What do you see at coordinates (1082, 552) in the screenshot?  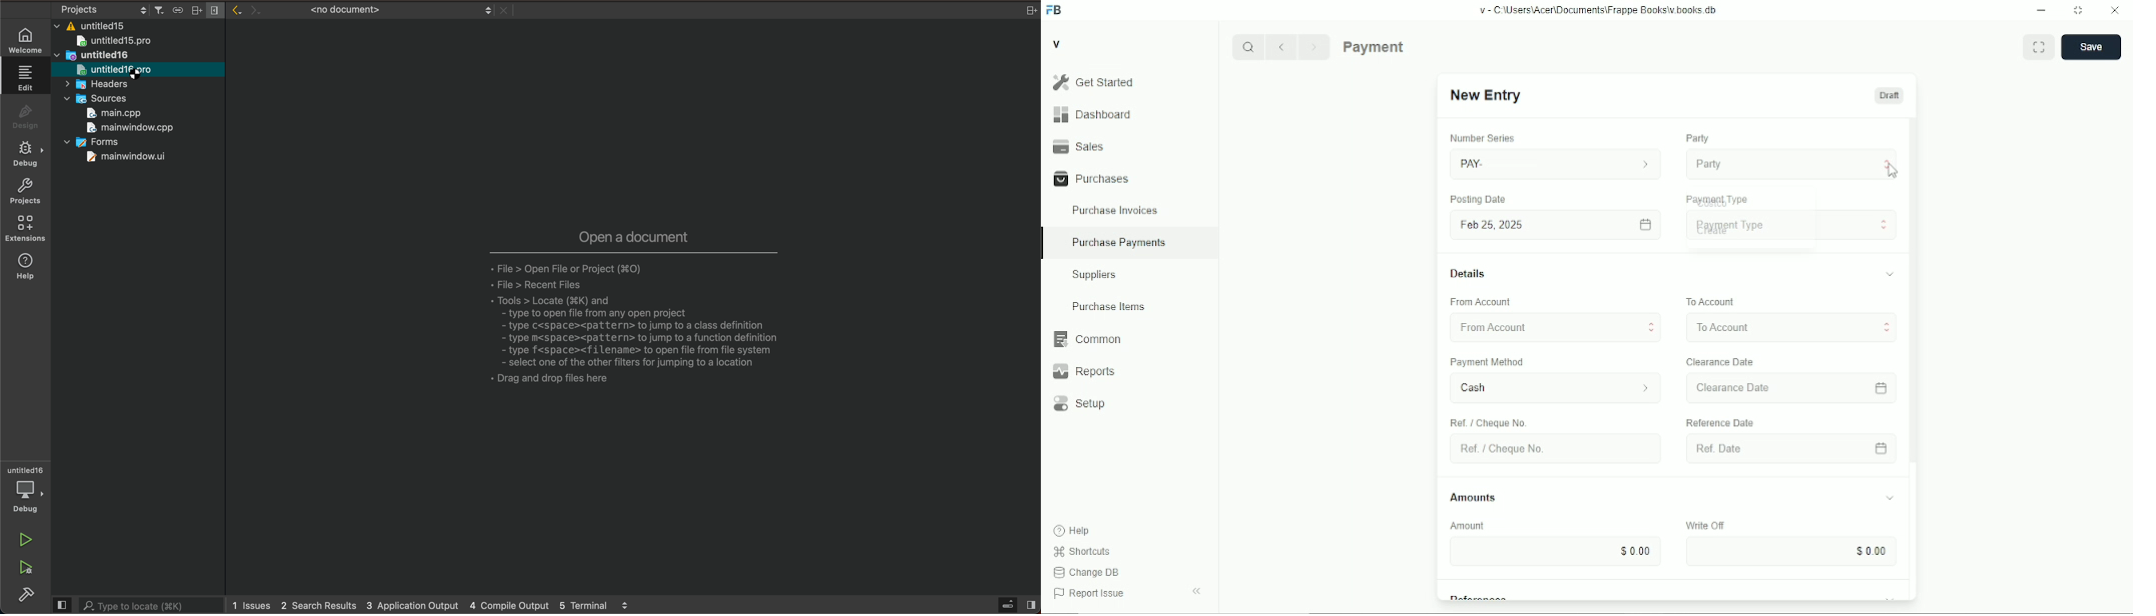 I see `Shortcuts` at bounding box center [1082, 552].